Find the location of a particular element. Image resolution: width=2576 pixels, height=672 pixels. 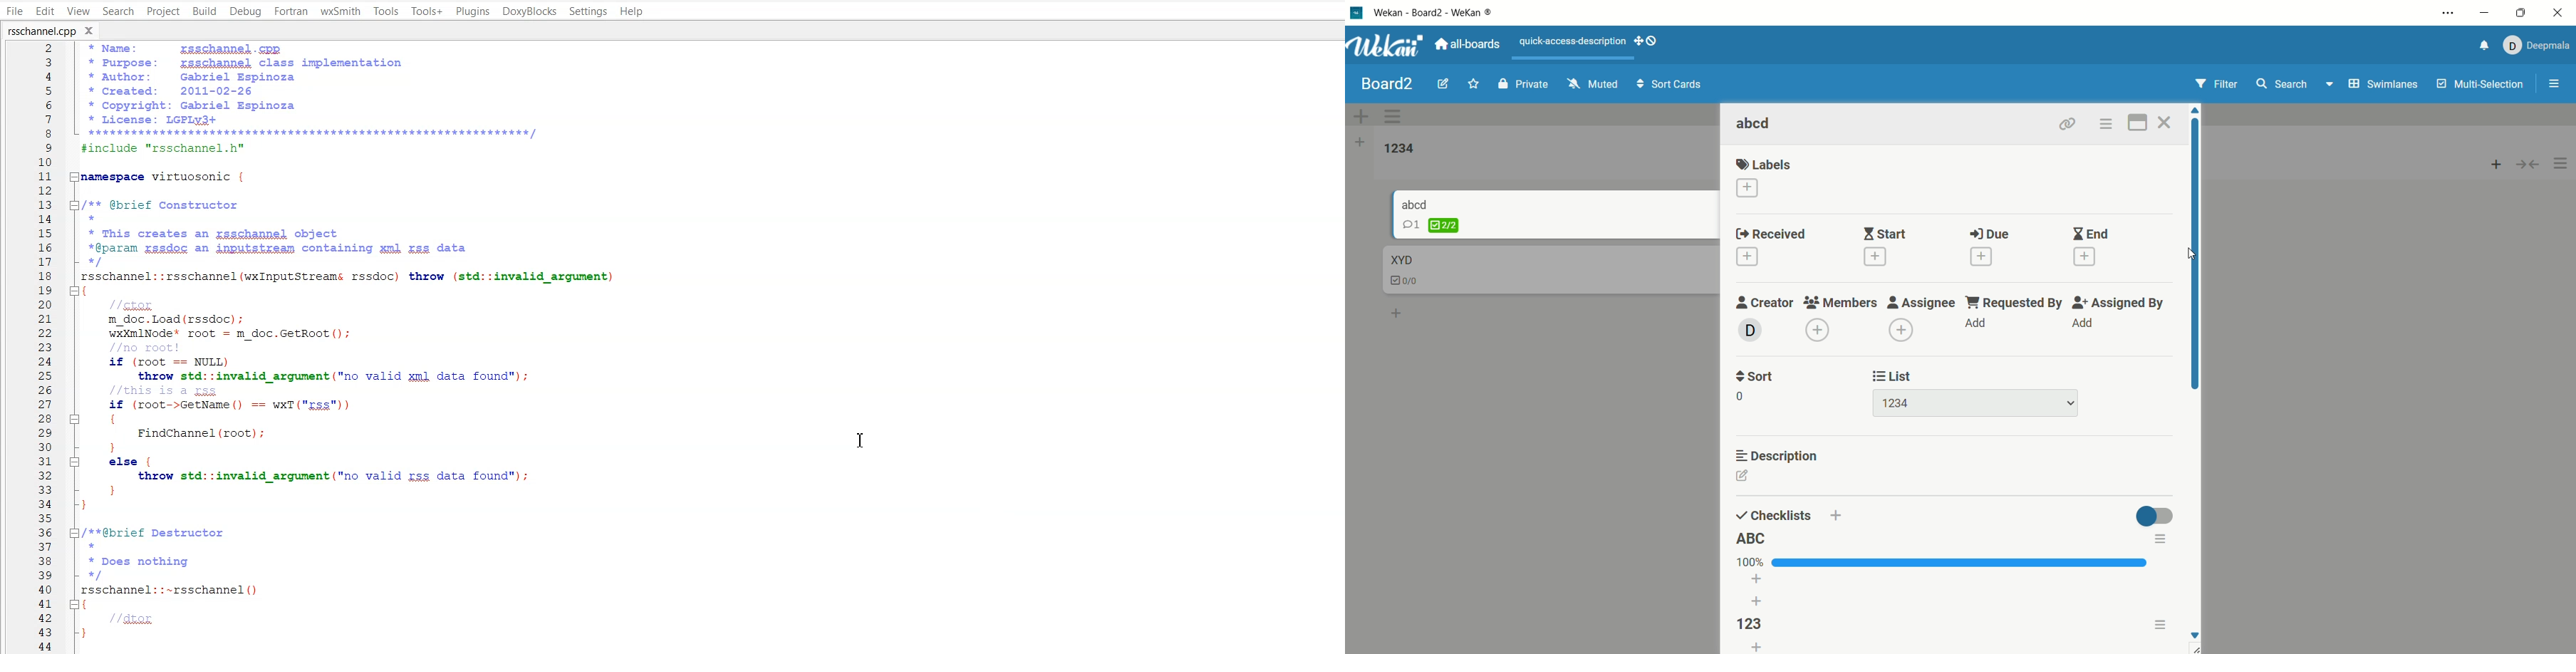

add is located at coordinates (2085, 256).